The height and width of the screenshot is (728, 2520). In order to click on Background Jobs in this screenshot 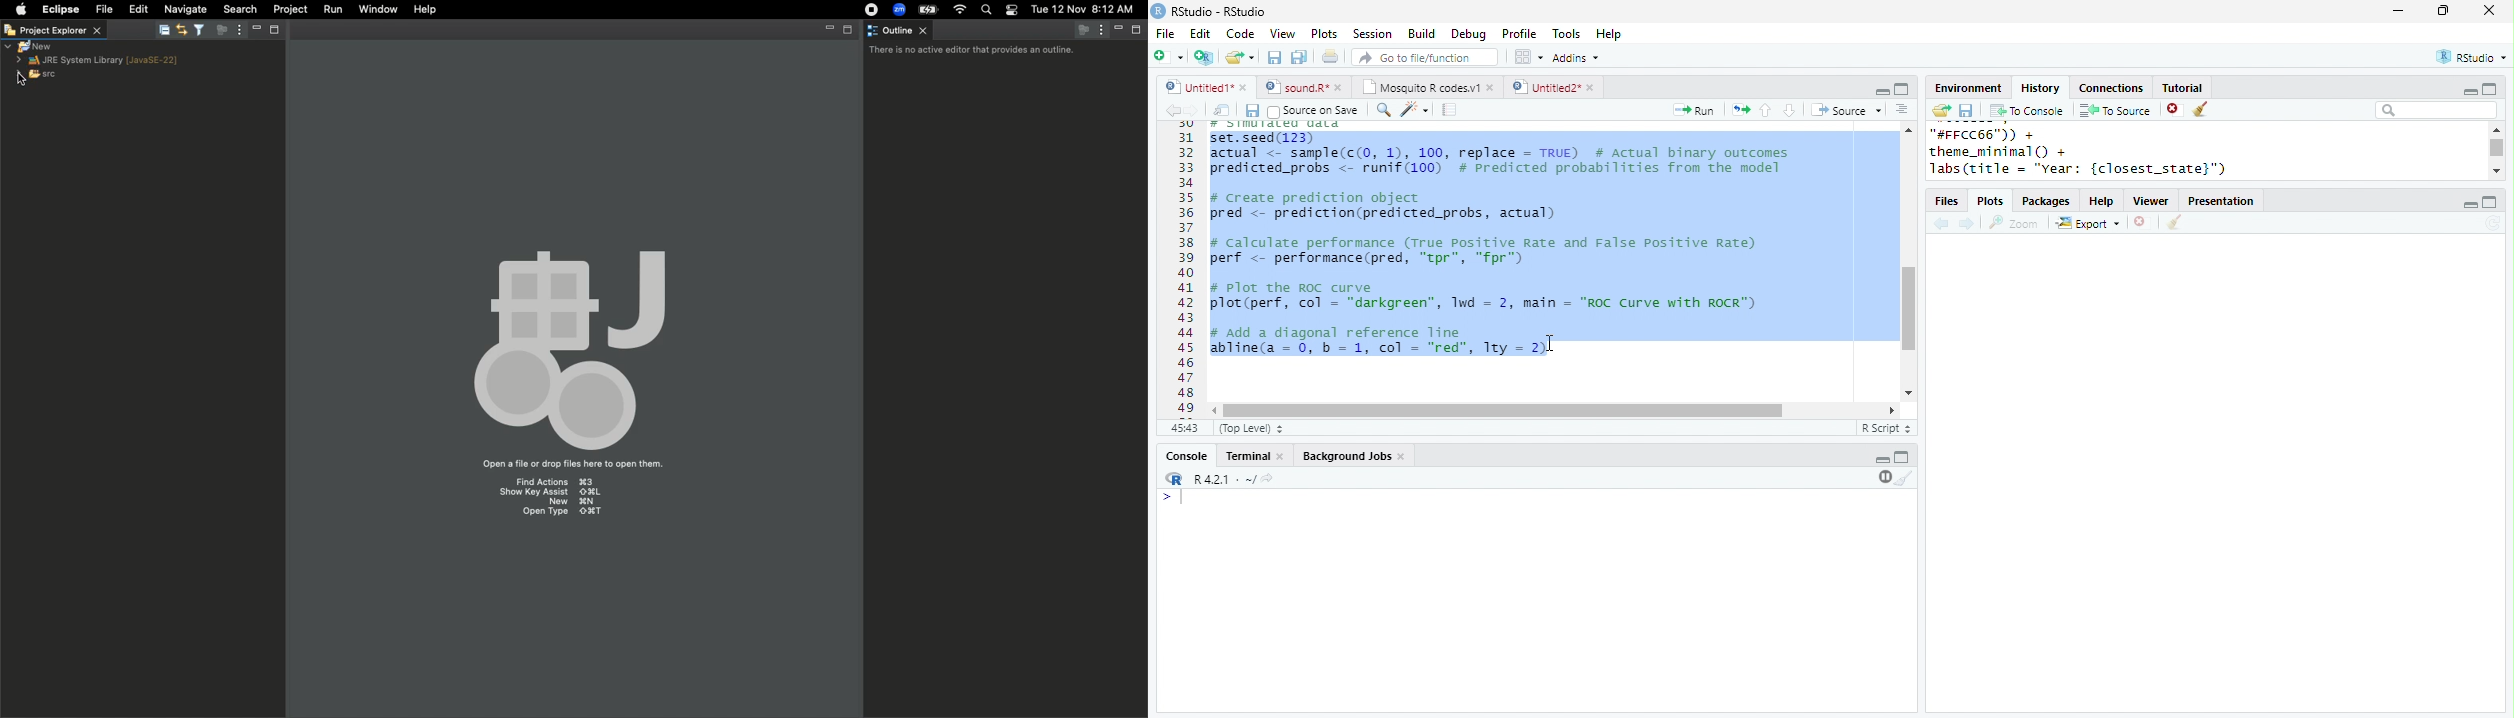, I will do `click(1346, 456)`.